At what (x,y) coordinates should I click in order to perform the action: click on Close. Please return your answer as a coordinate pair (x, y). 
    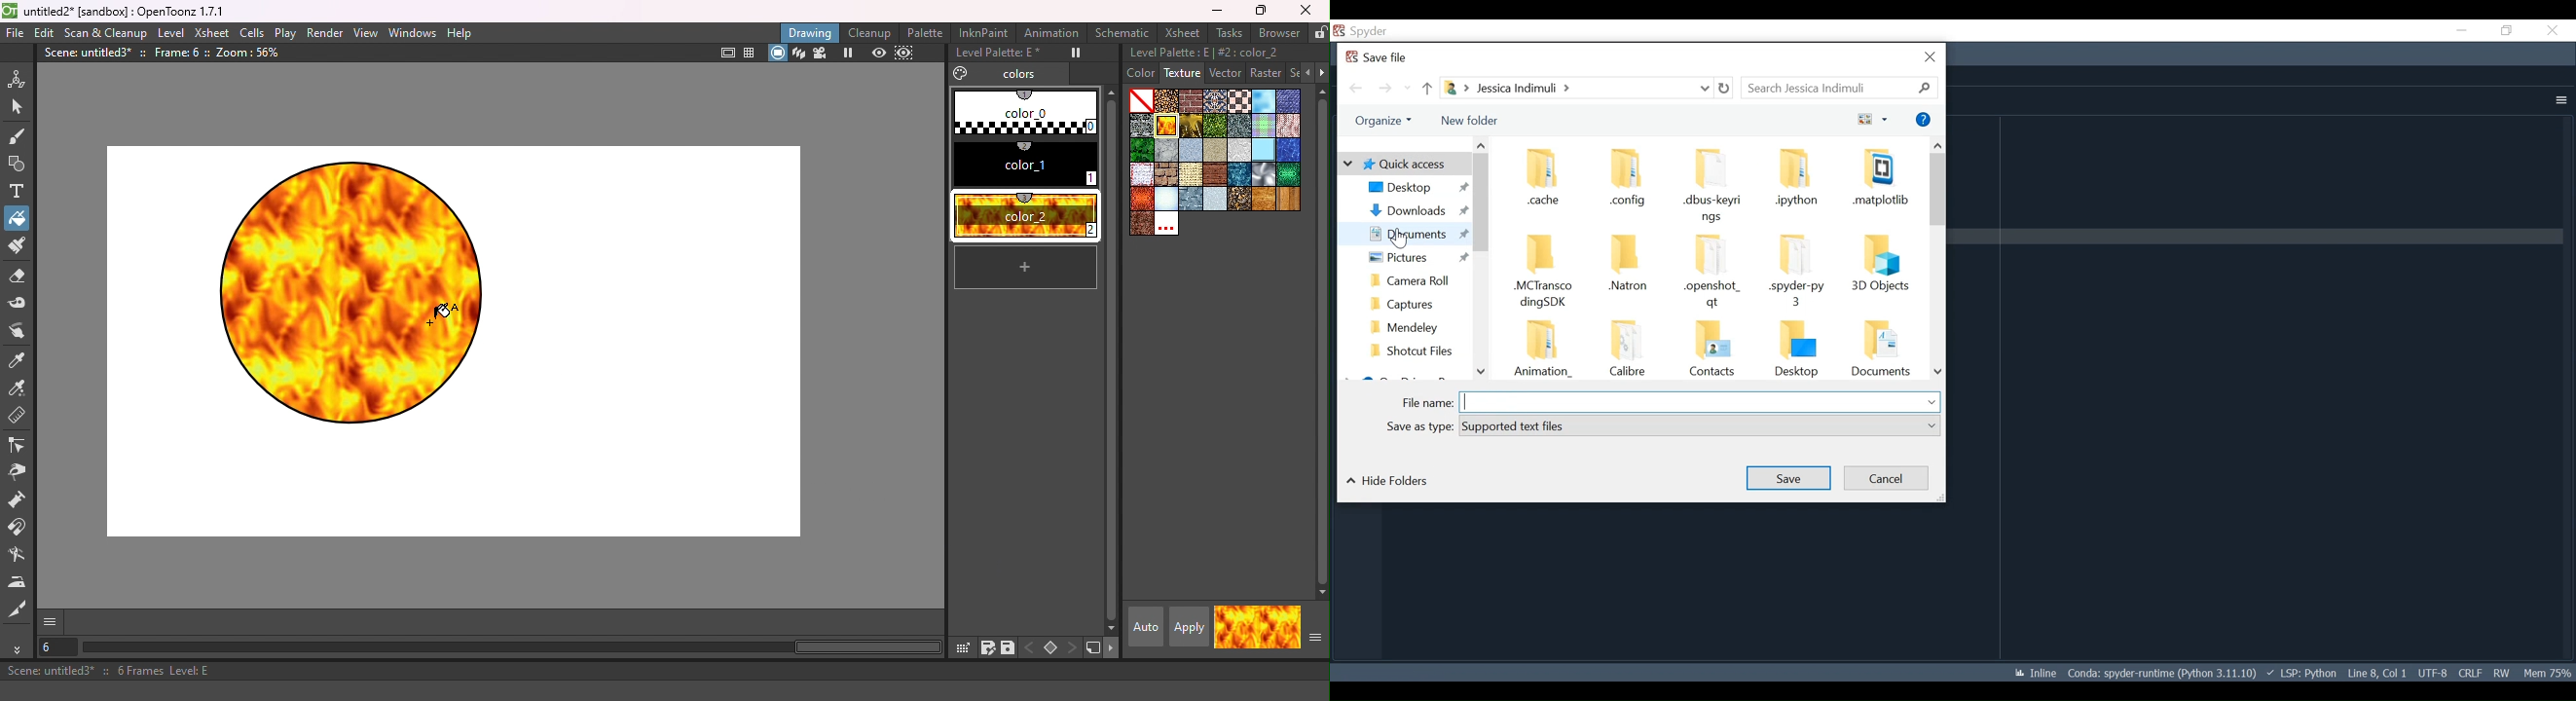
    Looking at the image, I should click on (1308, 12).